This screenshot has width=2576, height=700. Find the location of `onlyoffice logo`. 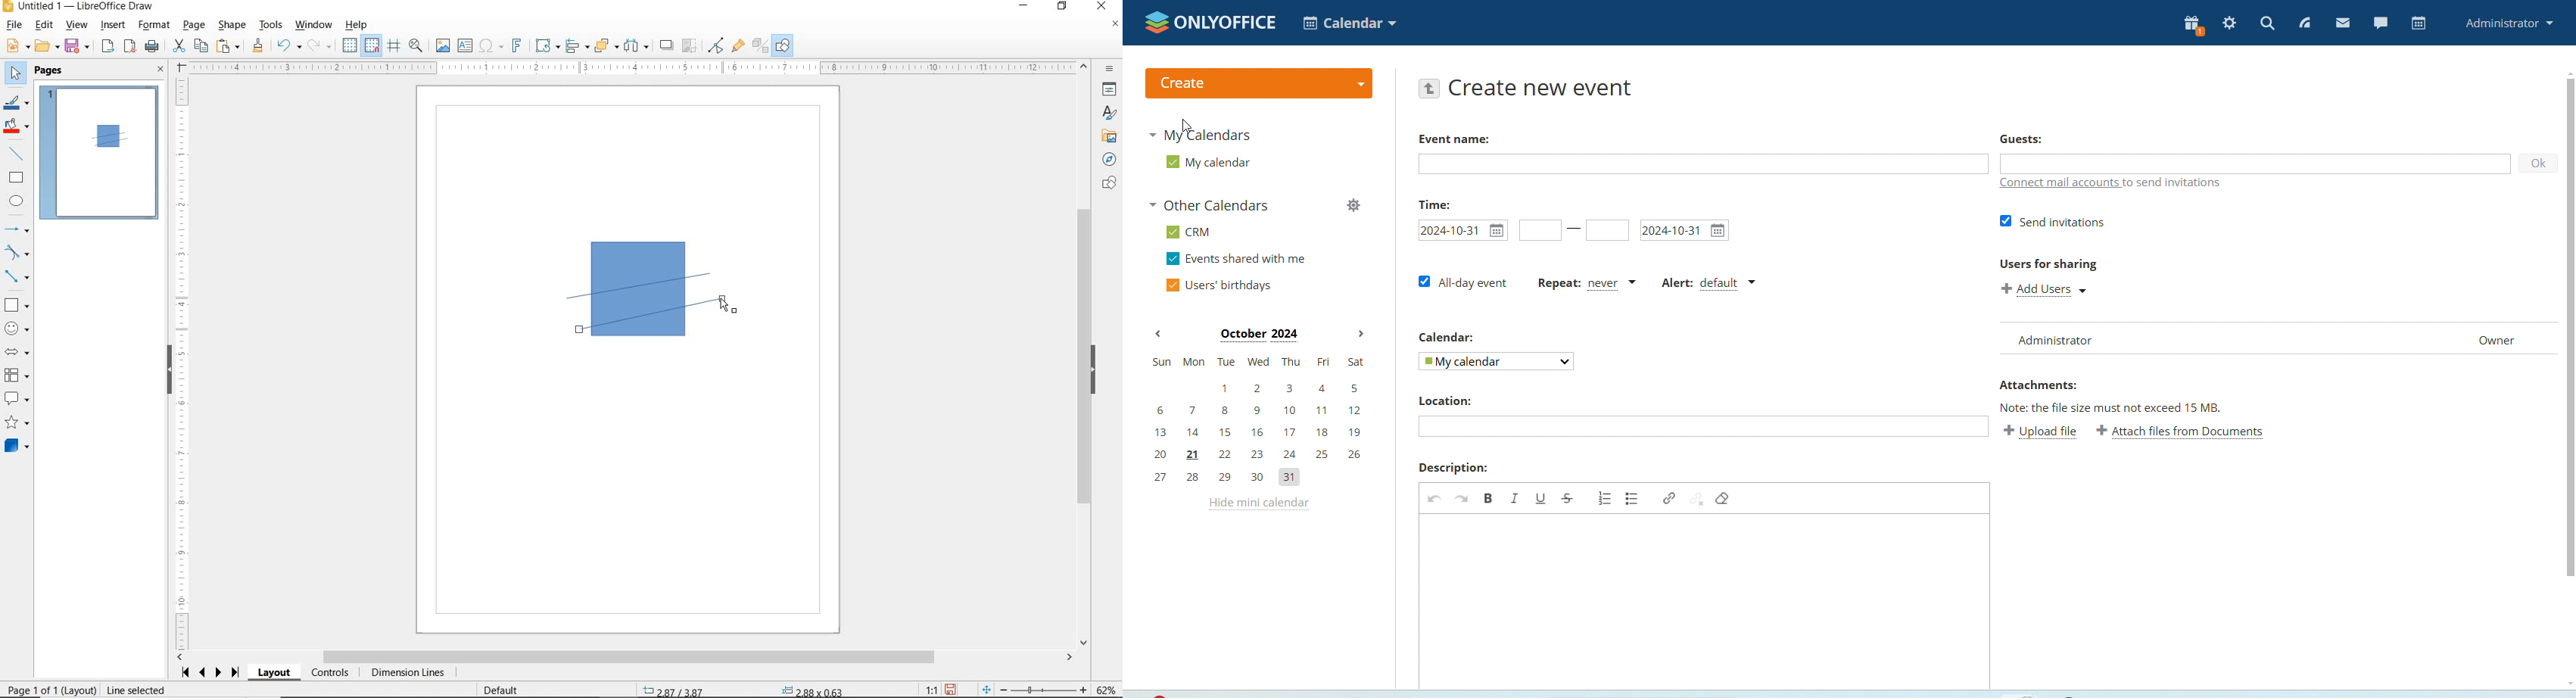

onlyoffice logo is located at coordinates (1210, 22).